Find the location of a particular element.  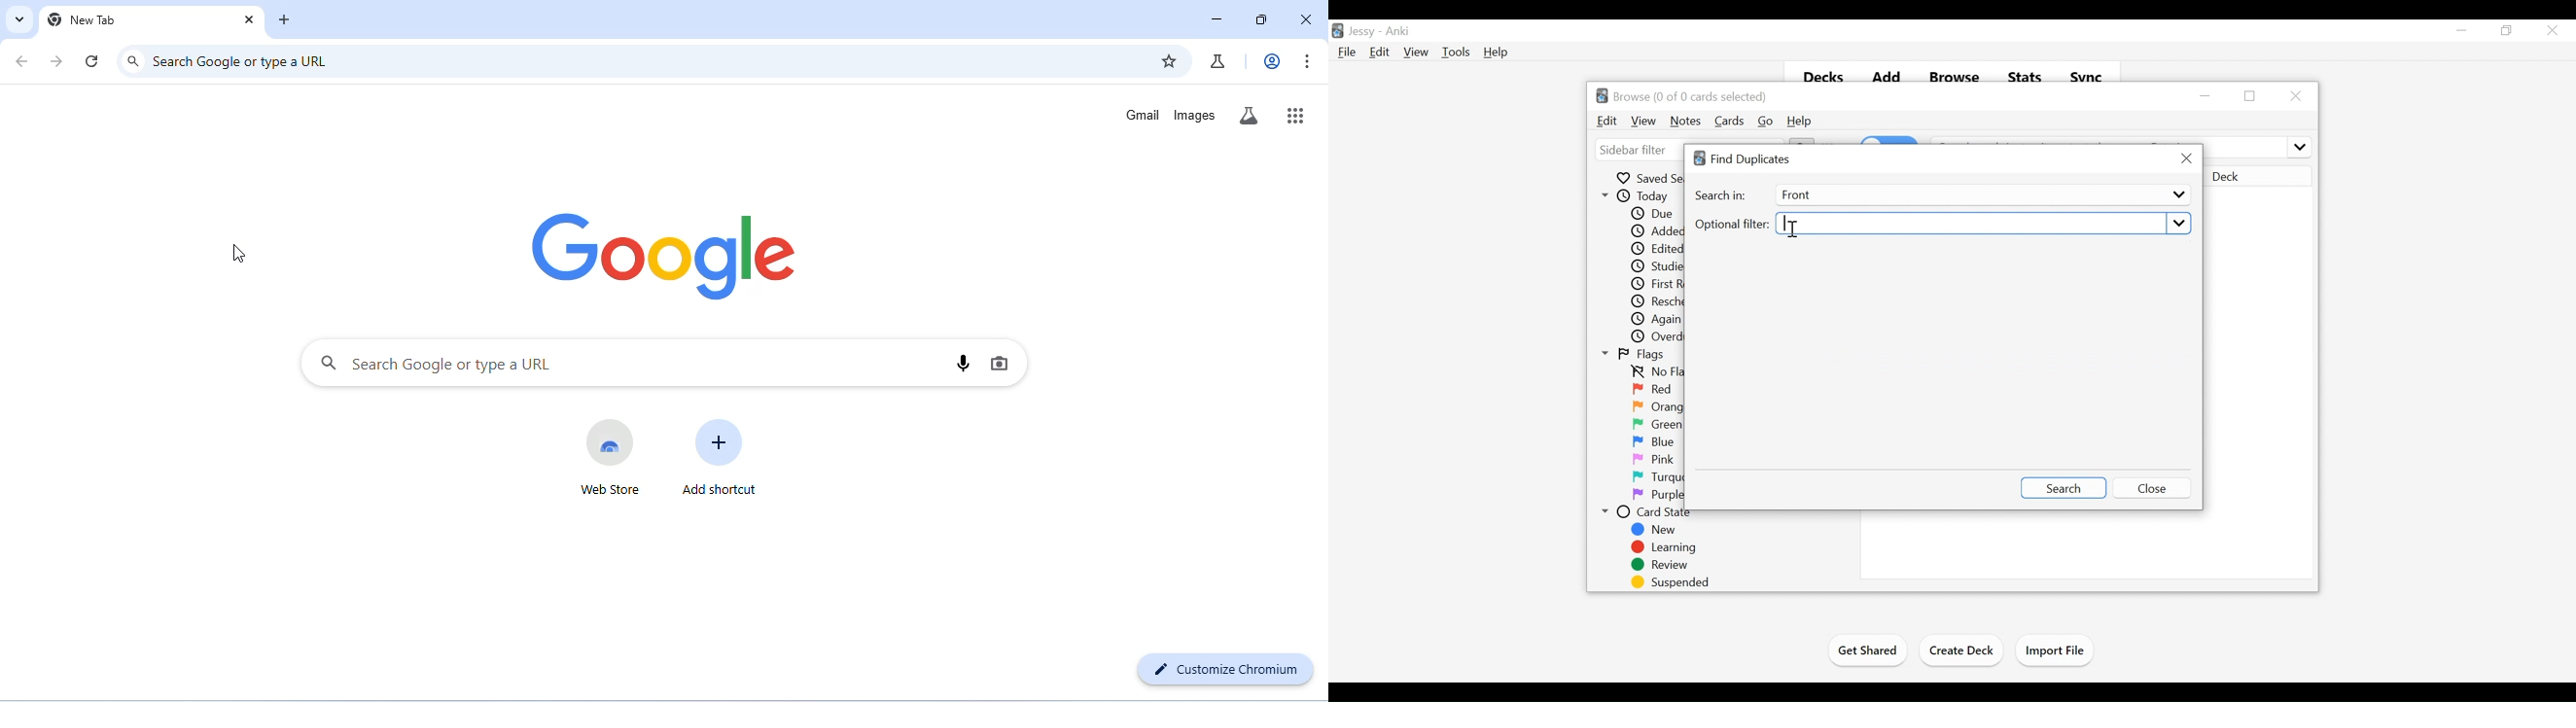

Anki is located at coordinates (1398, 32).